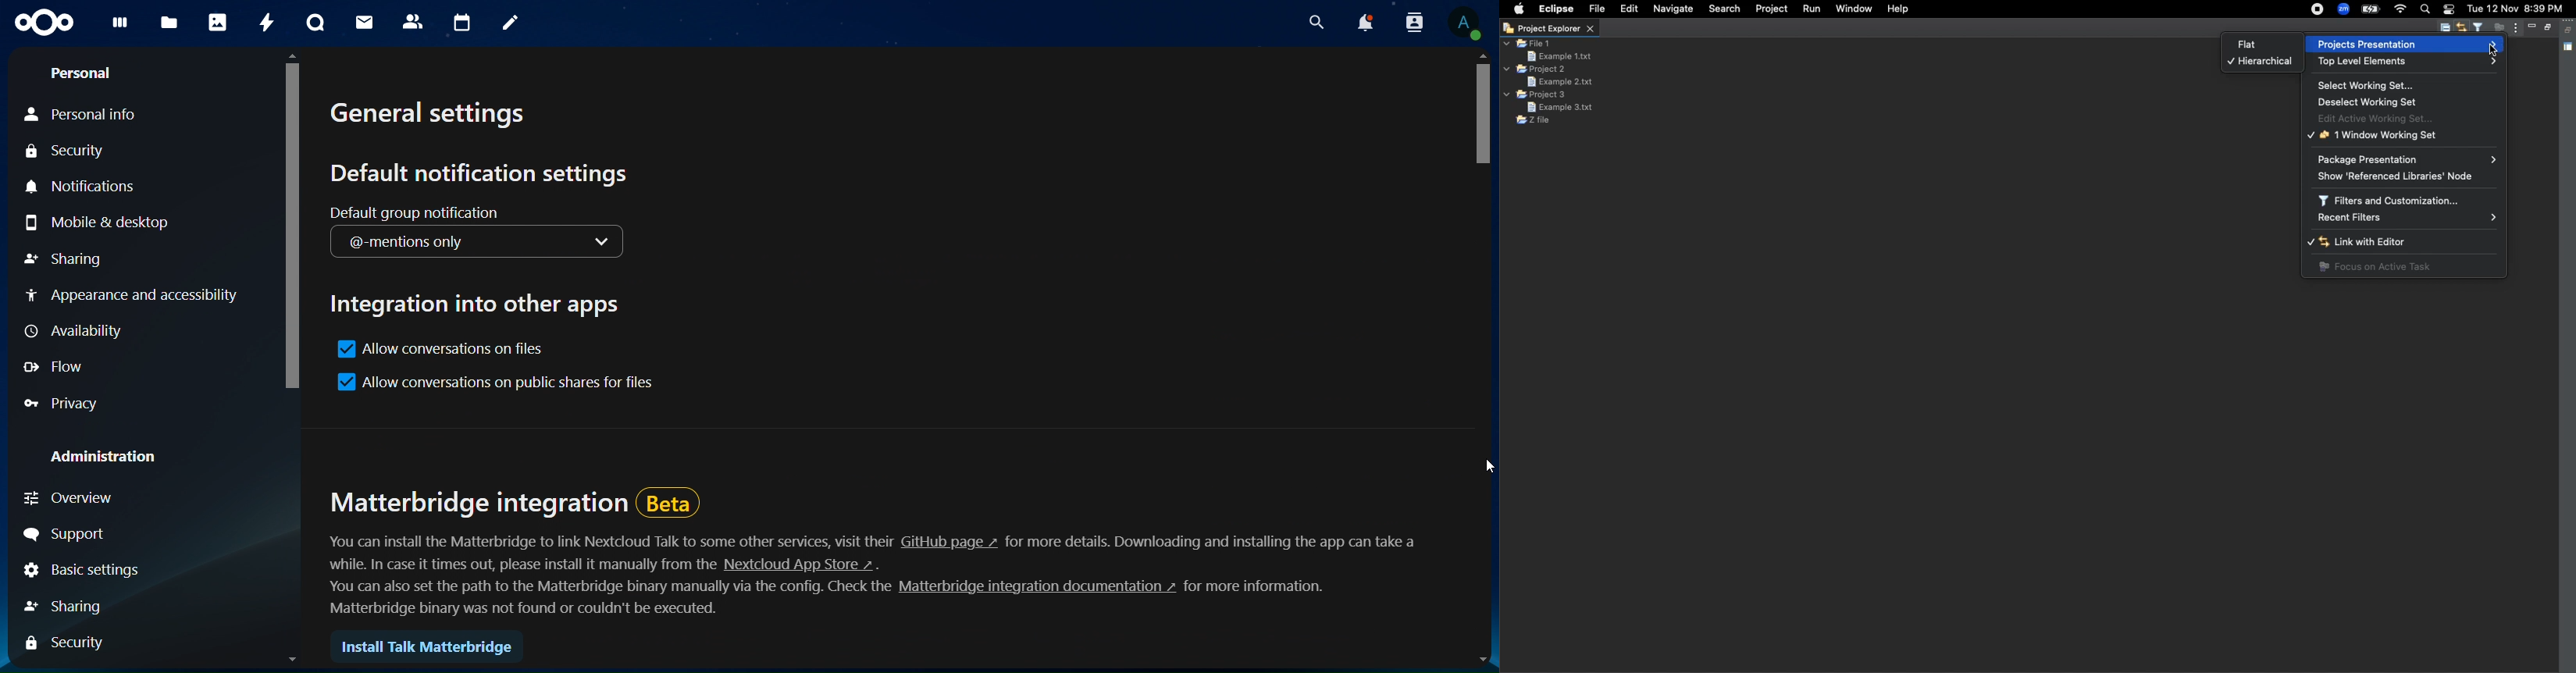  Describe the element at coordinates (2497, 28) in the screenshot. I see `Focus on active task` at that location.